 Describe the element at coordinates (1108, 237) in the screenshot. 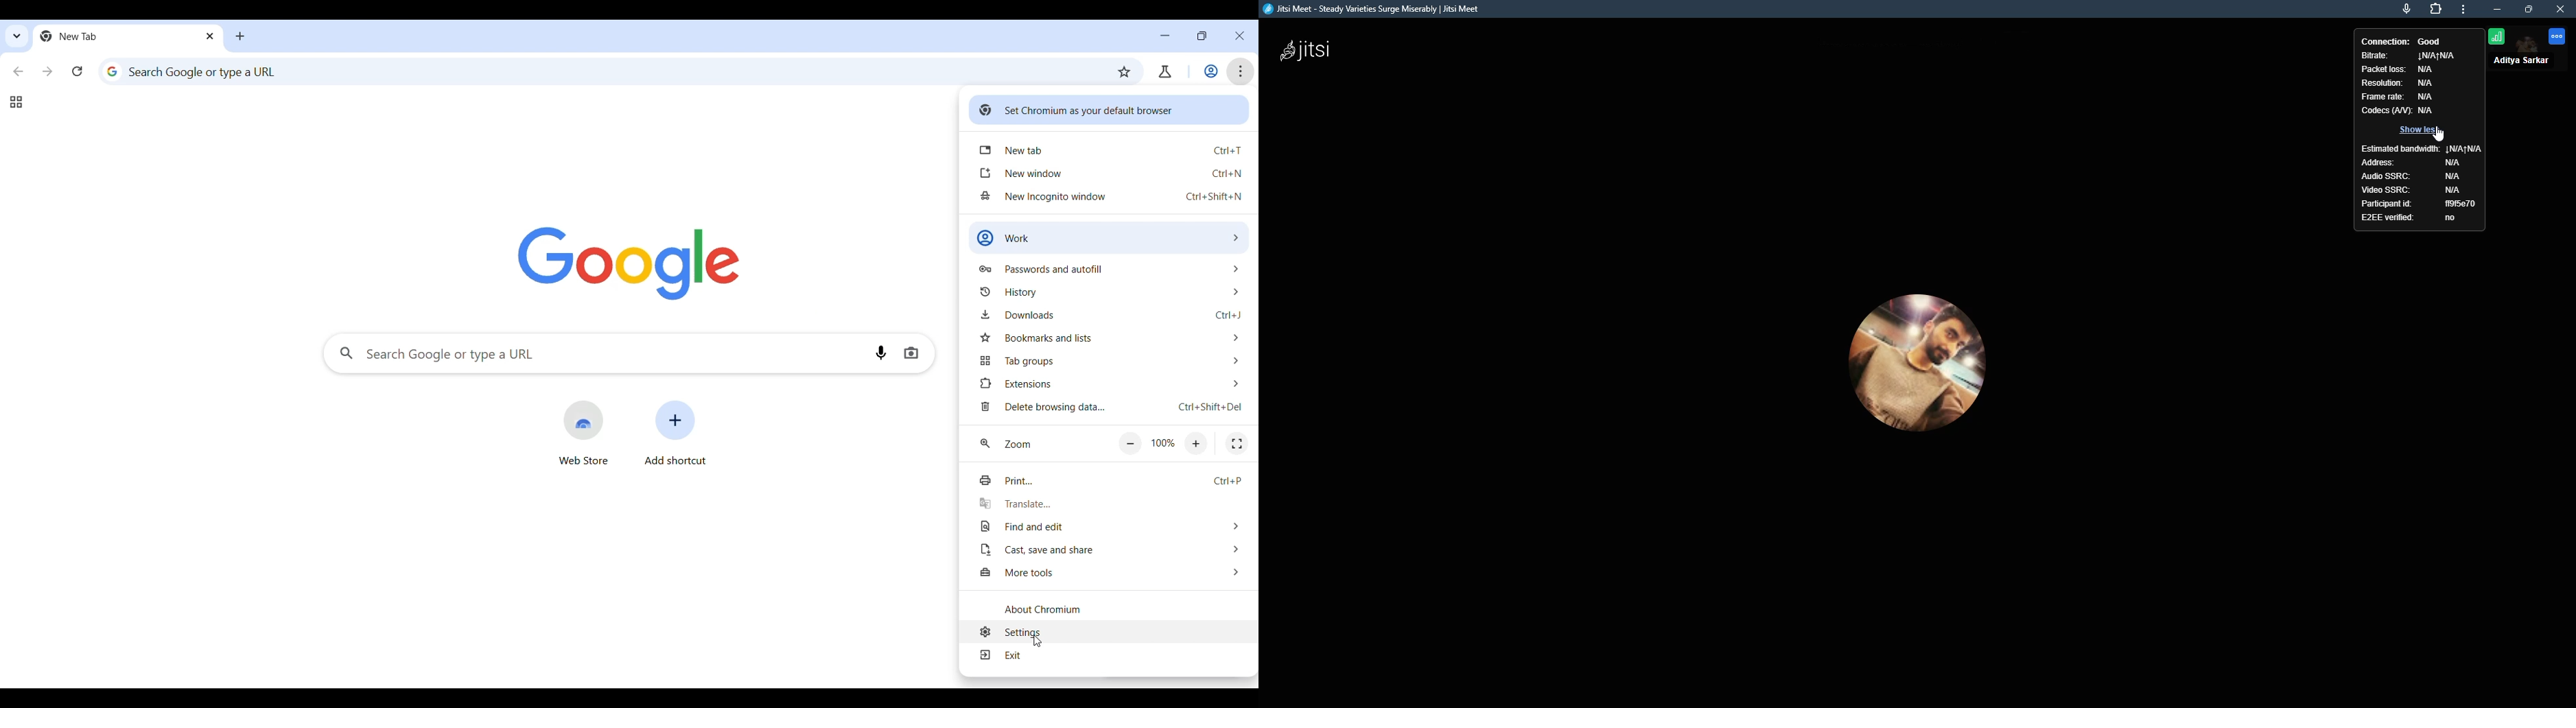

I see `Work options` at that location.